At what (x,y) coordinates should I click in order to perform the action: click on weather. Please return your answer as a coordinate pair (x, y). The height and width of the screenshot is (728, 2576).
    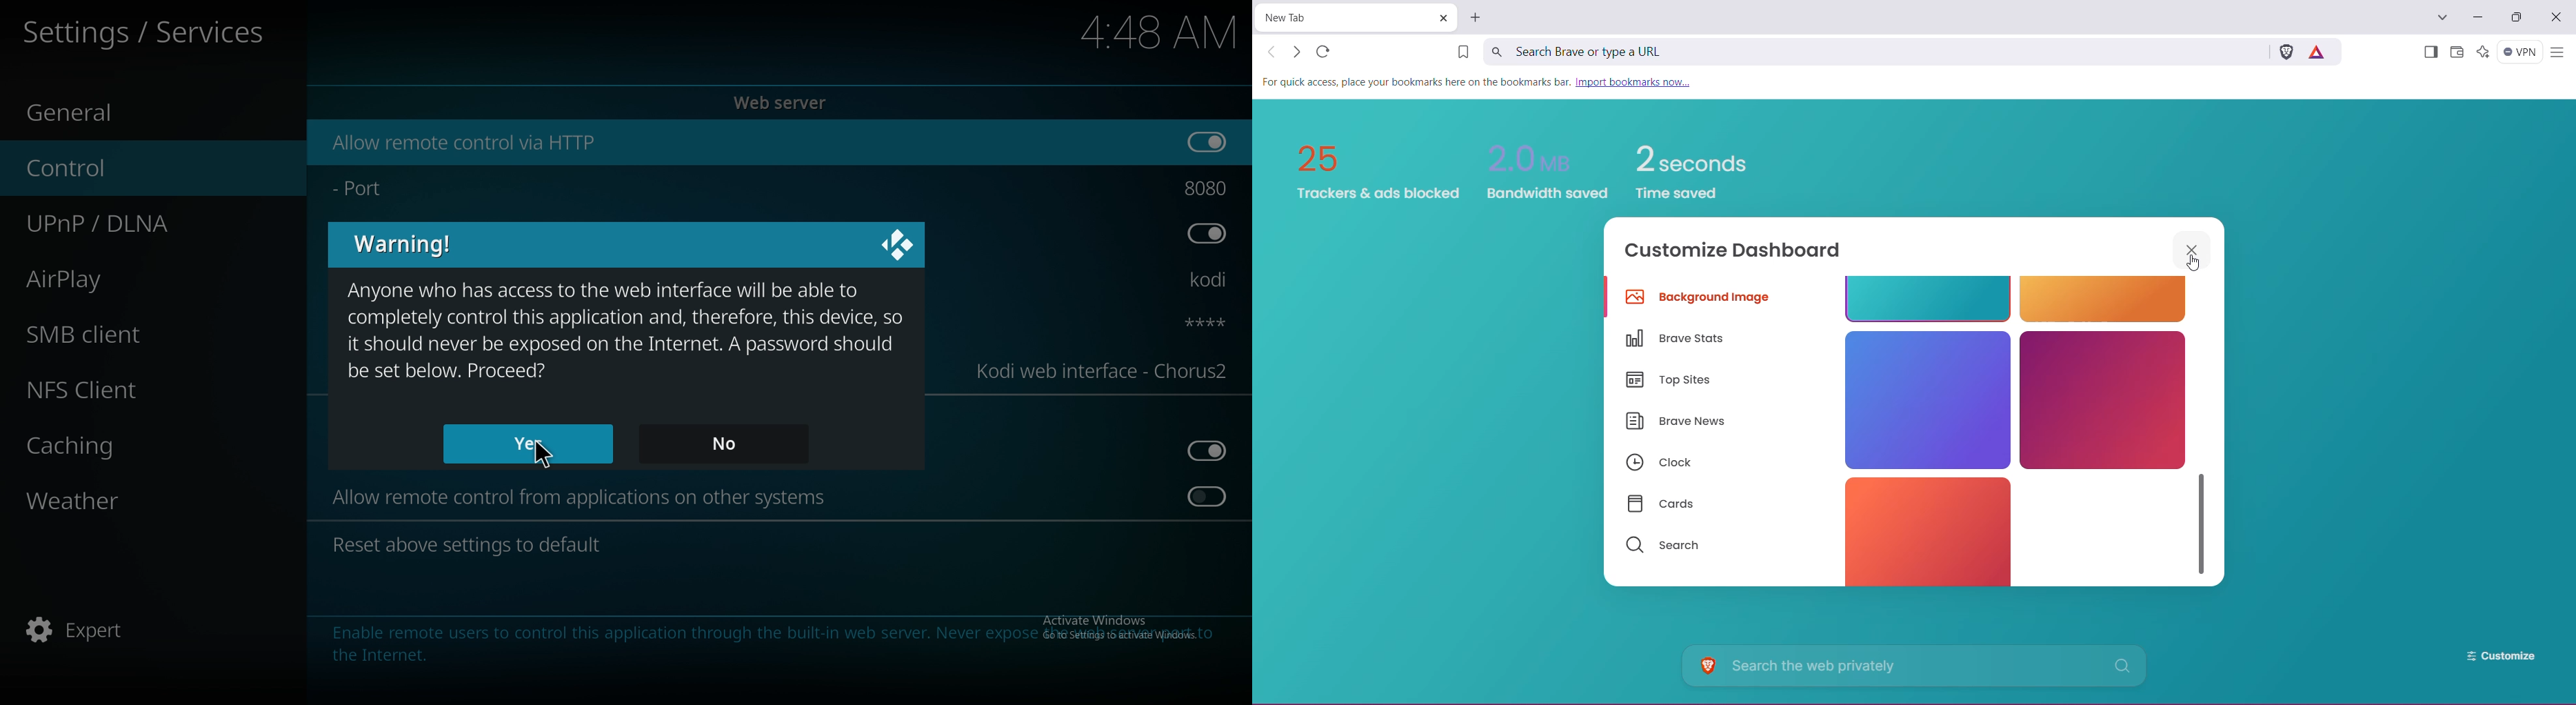
    Looking at the image, I should click on (100, 501).